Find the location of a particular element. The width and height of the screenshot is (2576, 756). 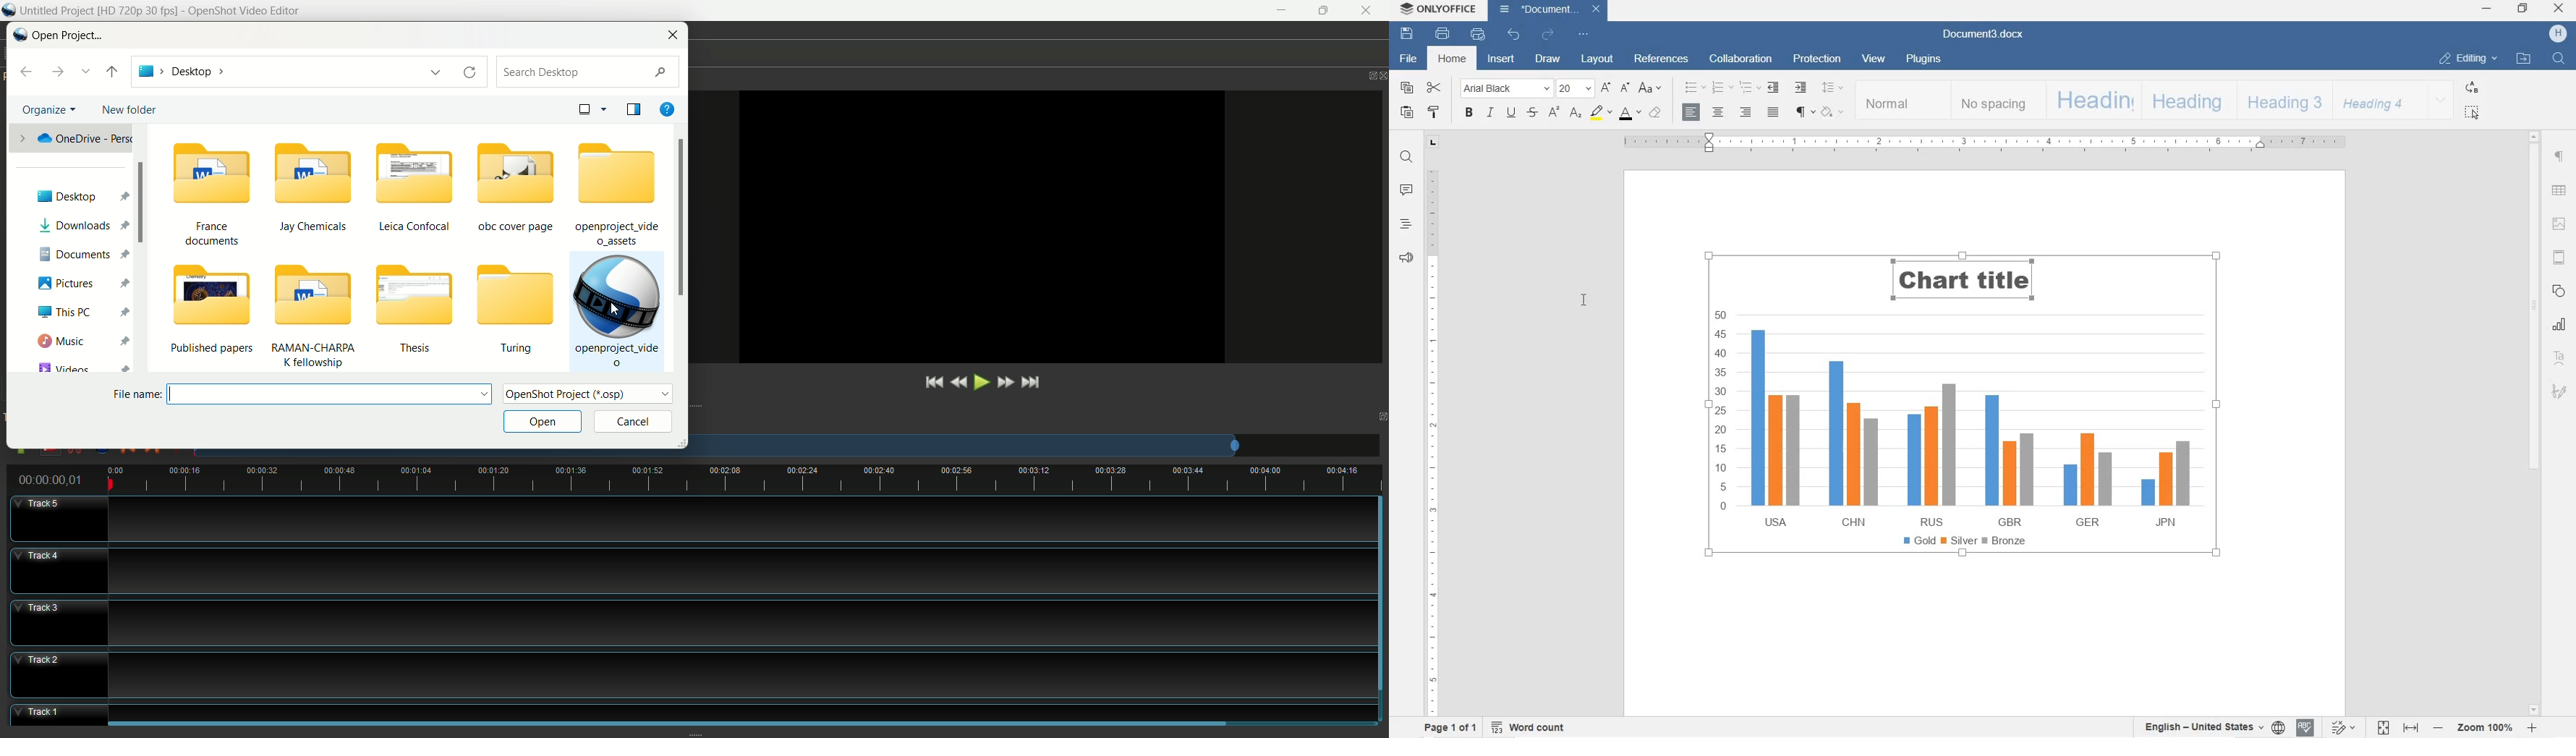

pictures is located at coordinates (82, 283).